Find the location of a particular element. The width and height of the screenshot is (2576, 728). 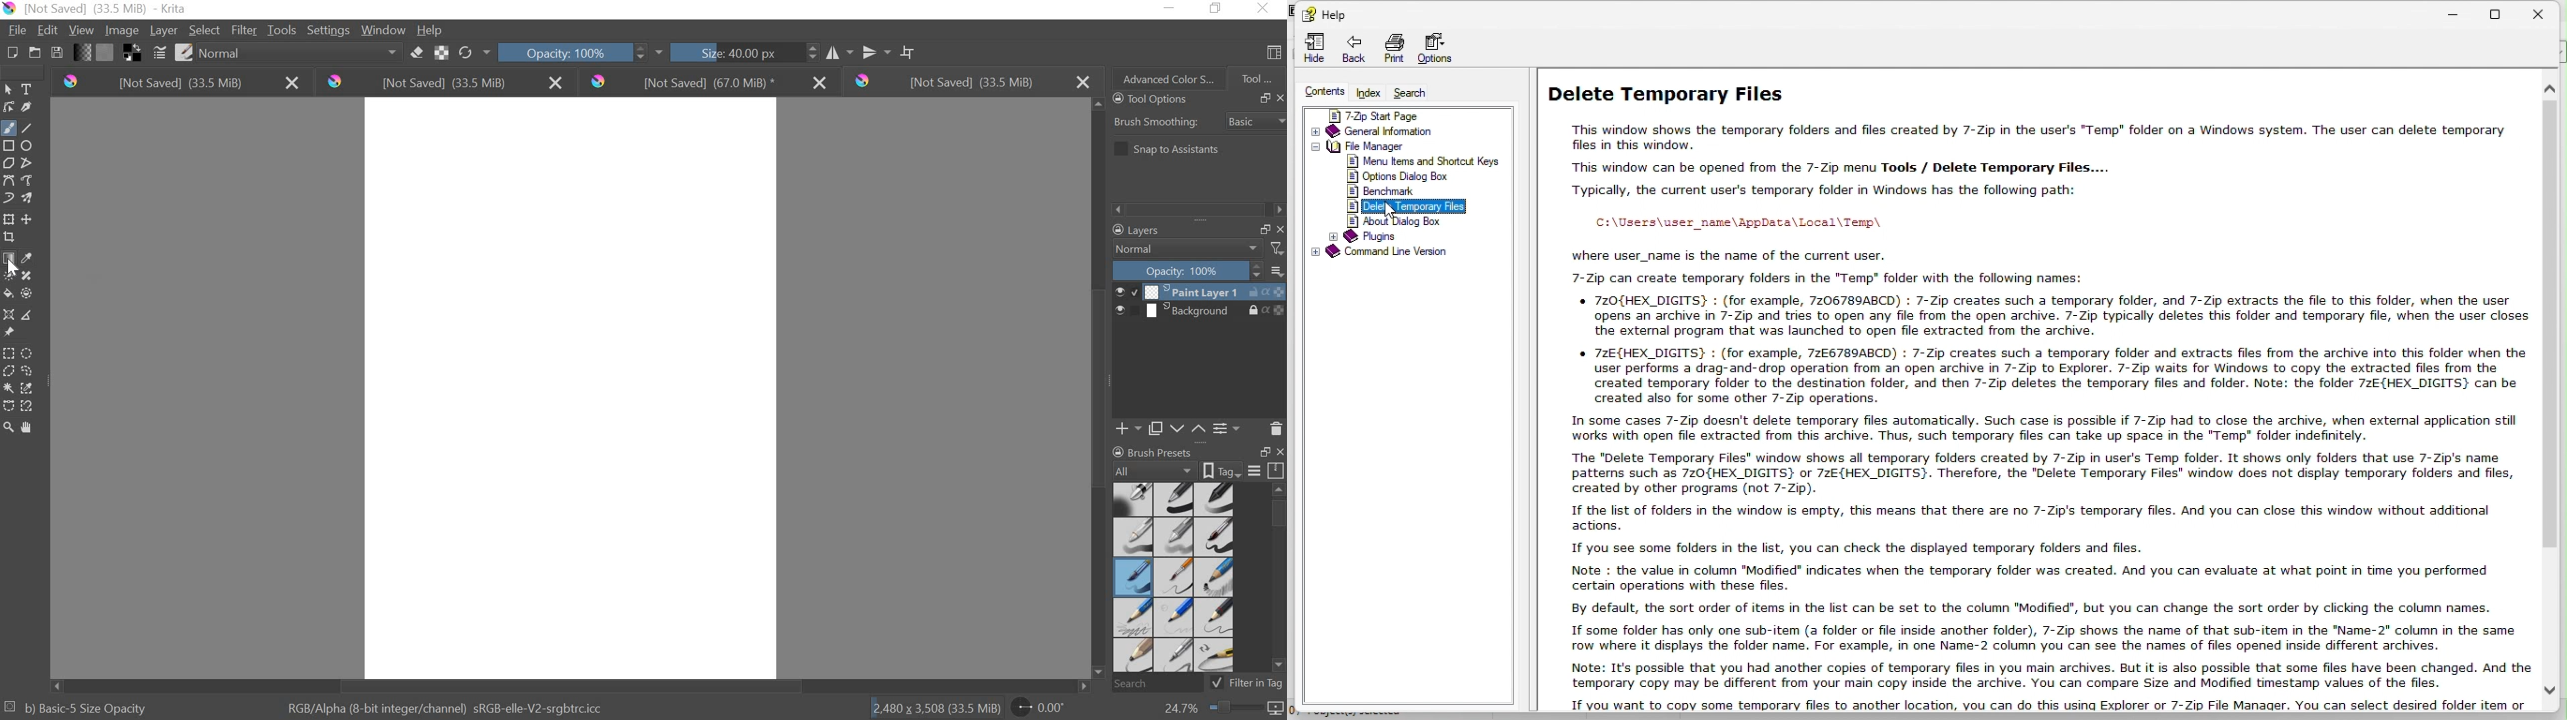

reference images is located at coordinates (11, 332).